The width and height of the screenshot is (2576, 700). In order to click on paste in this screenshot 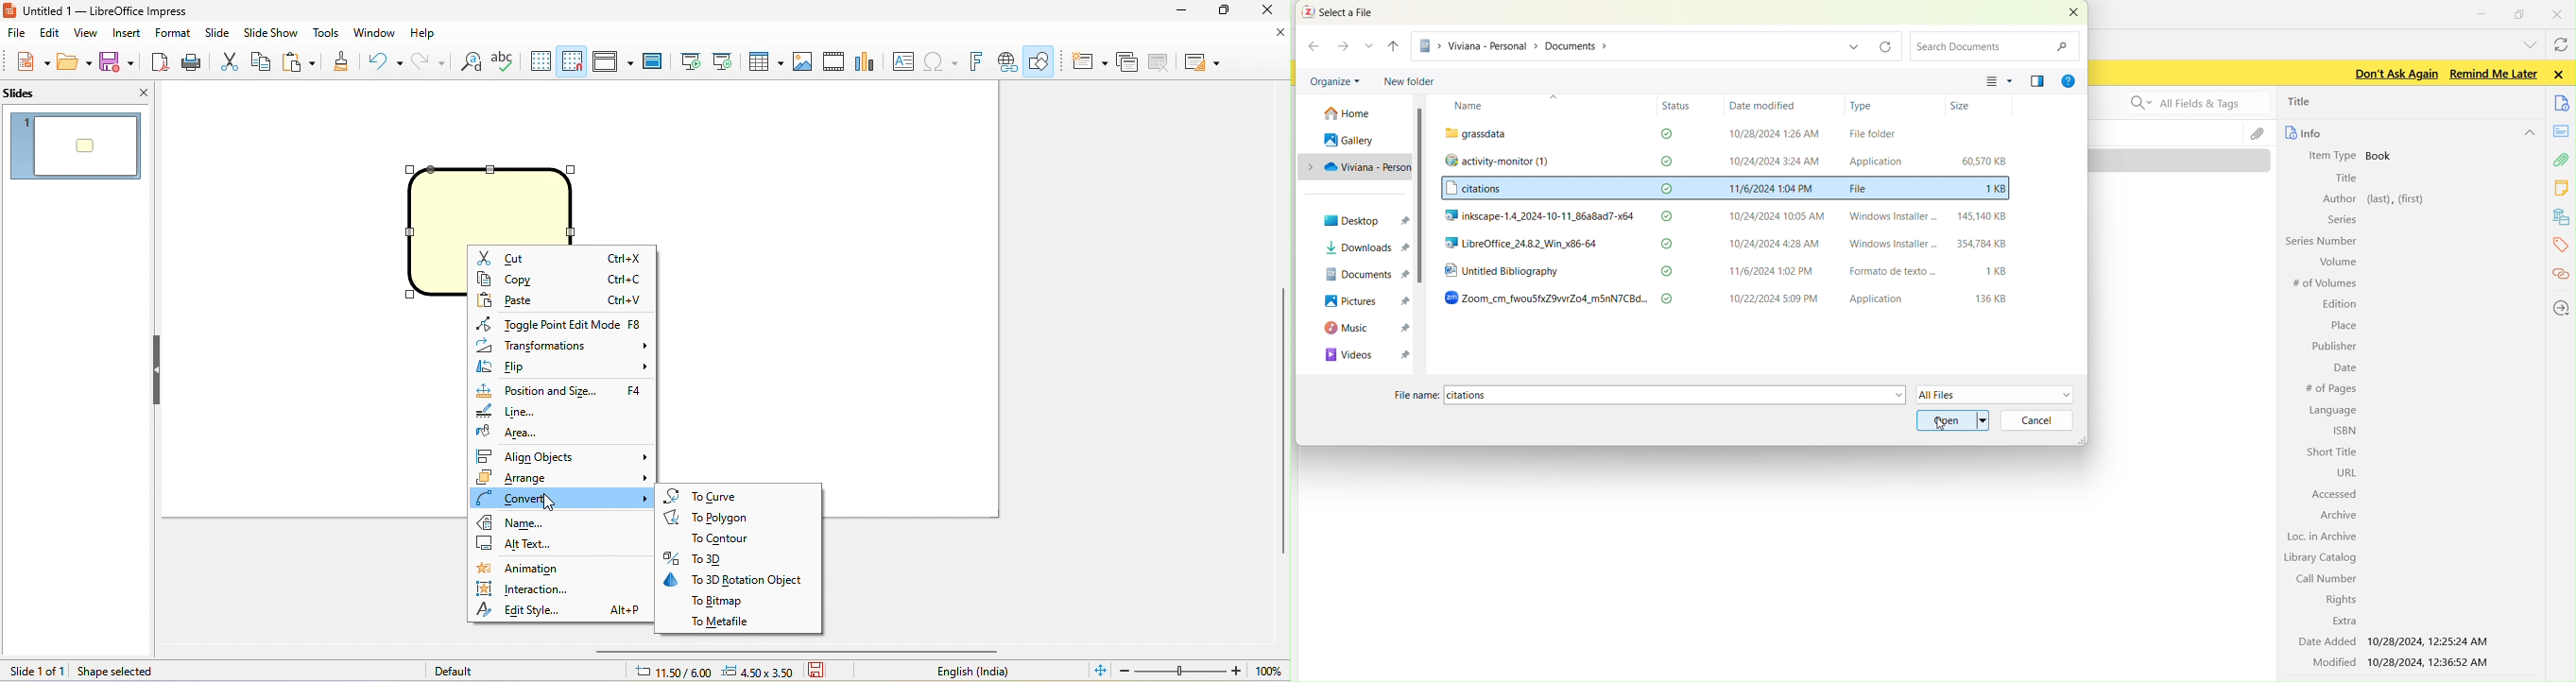, I will do `click(301, 62)`.